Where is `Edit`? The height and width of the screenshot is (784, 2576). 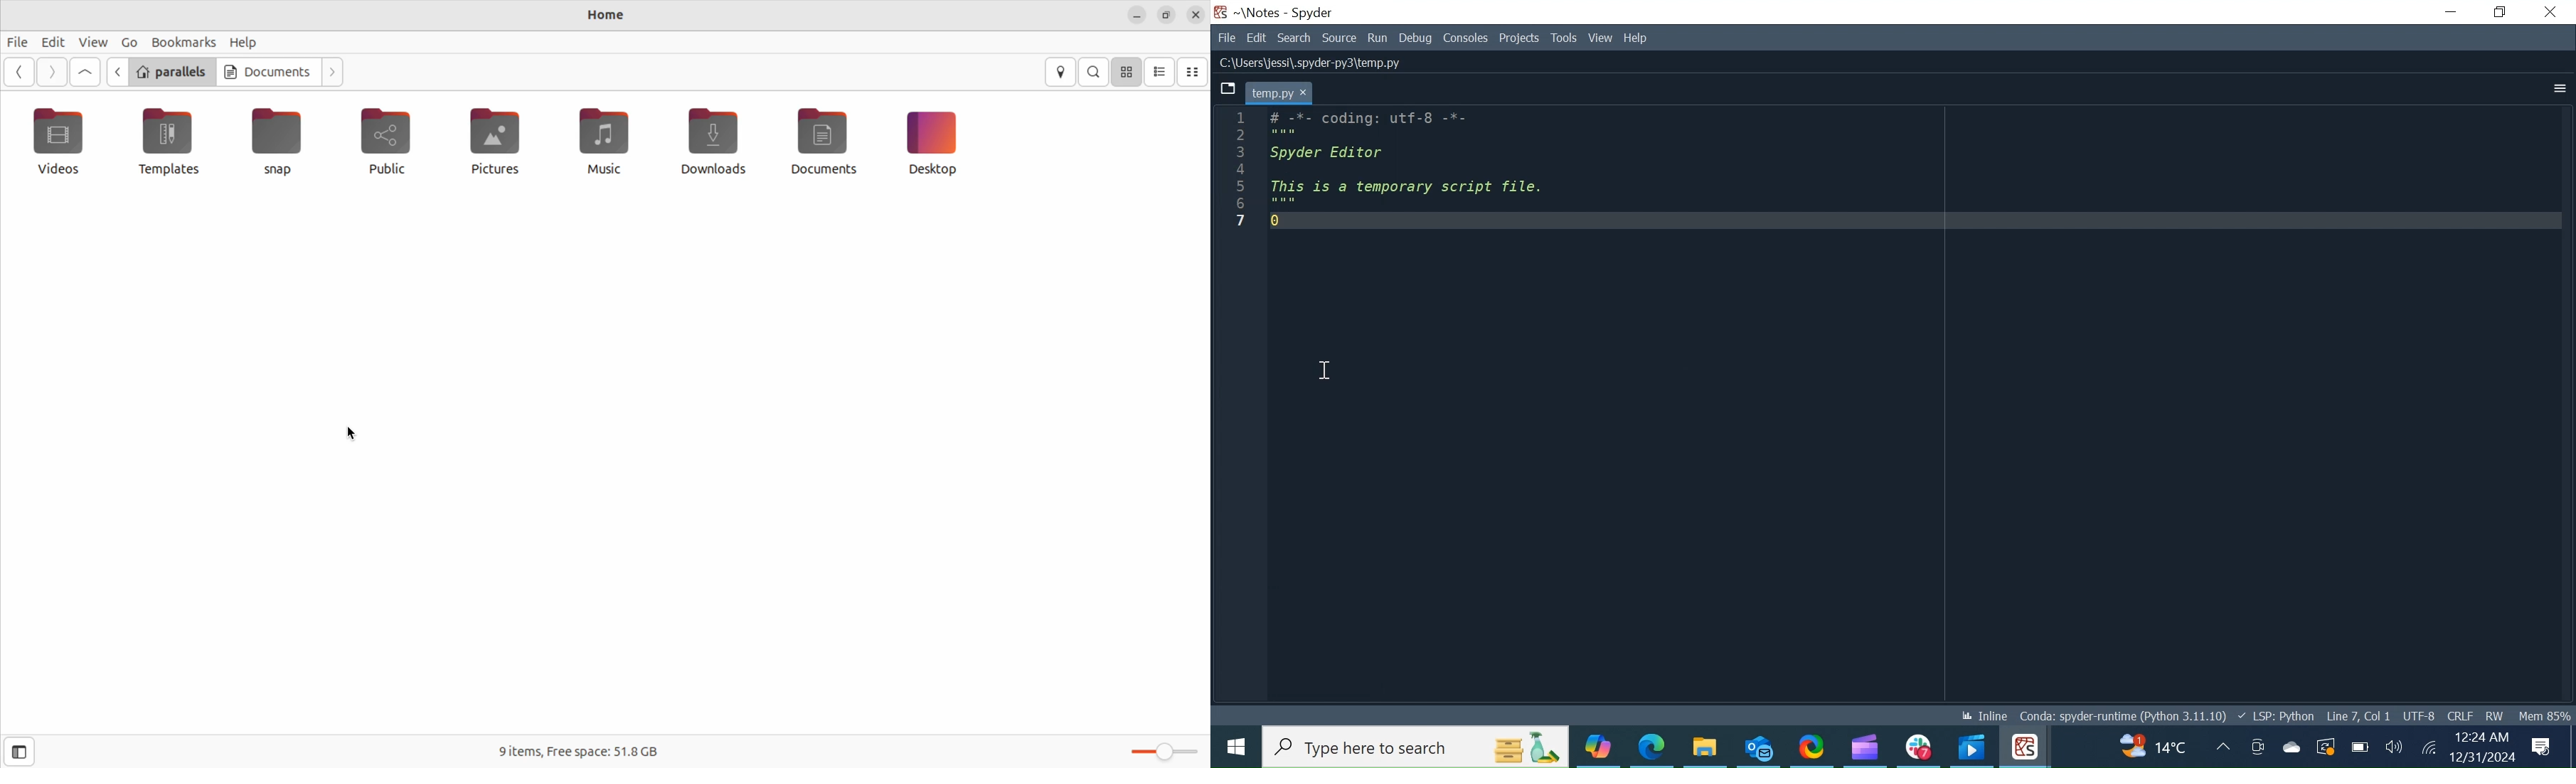
Edit is located at coordinates (51, 42).